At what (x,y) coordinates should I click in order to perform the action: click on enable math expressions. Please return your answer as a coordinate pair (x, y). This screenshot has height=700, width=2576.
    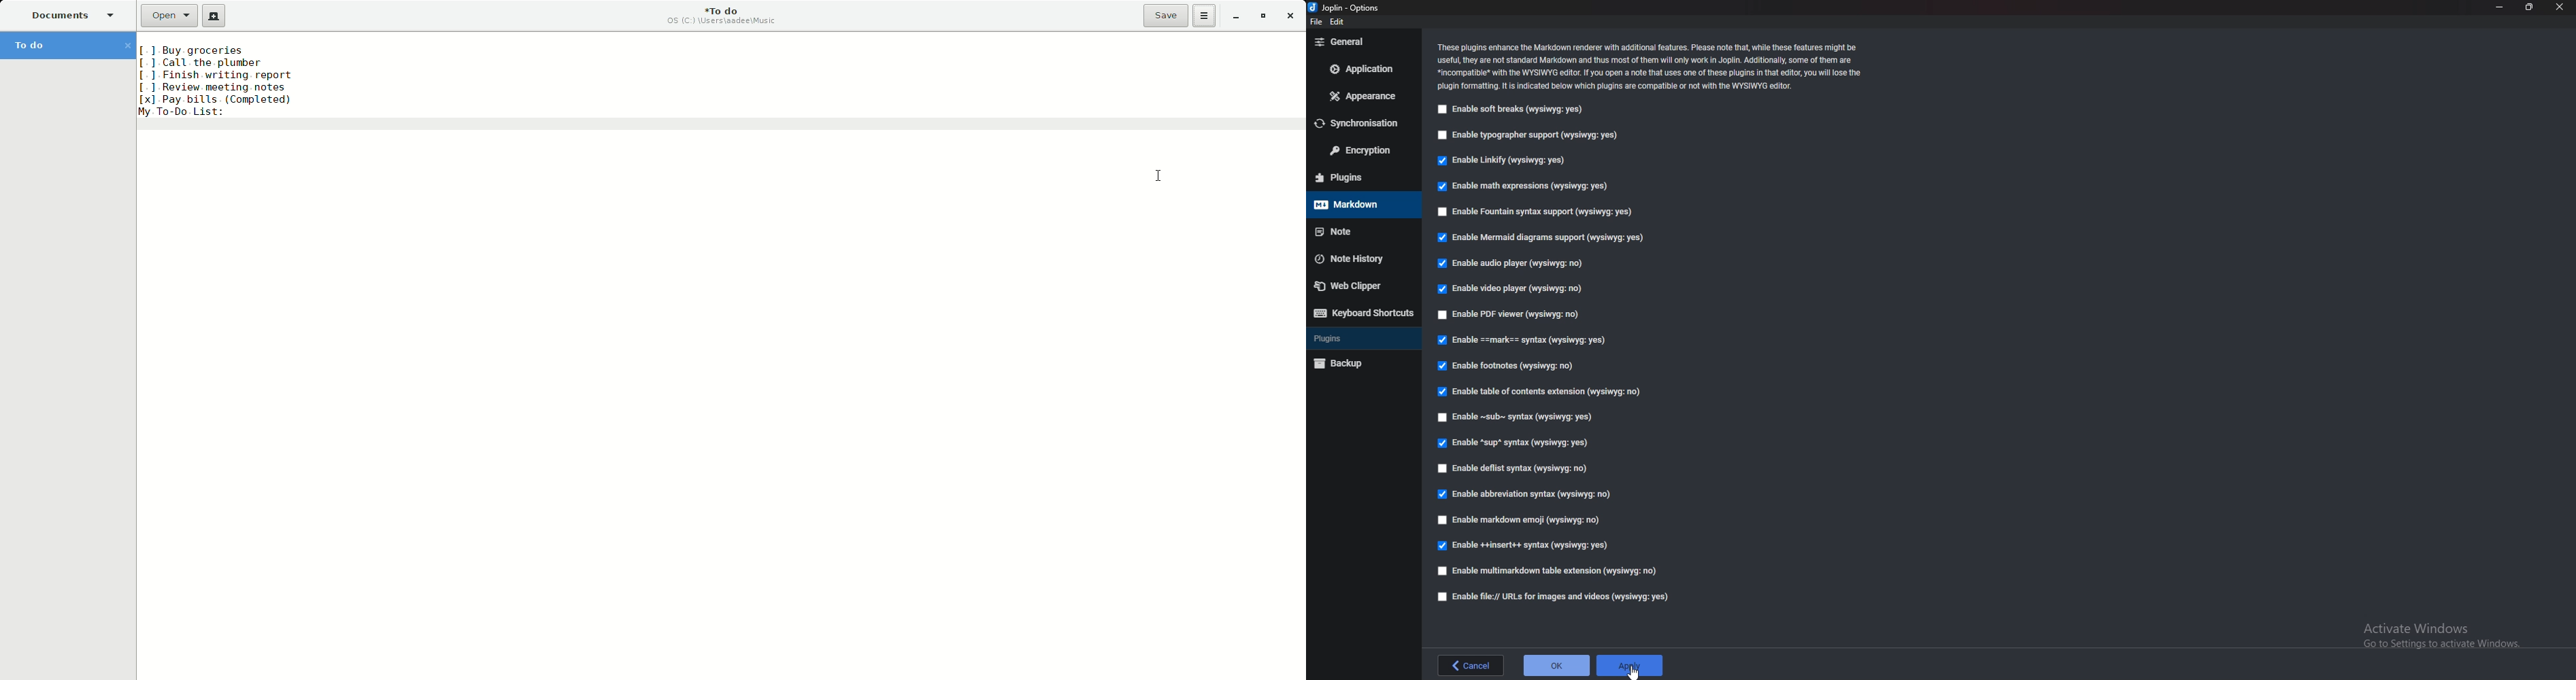
    Looking at the image, I should click on (1525, 188).